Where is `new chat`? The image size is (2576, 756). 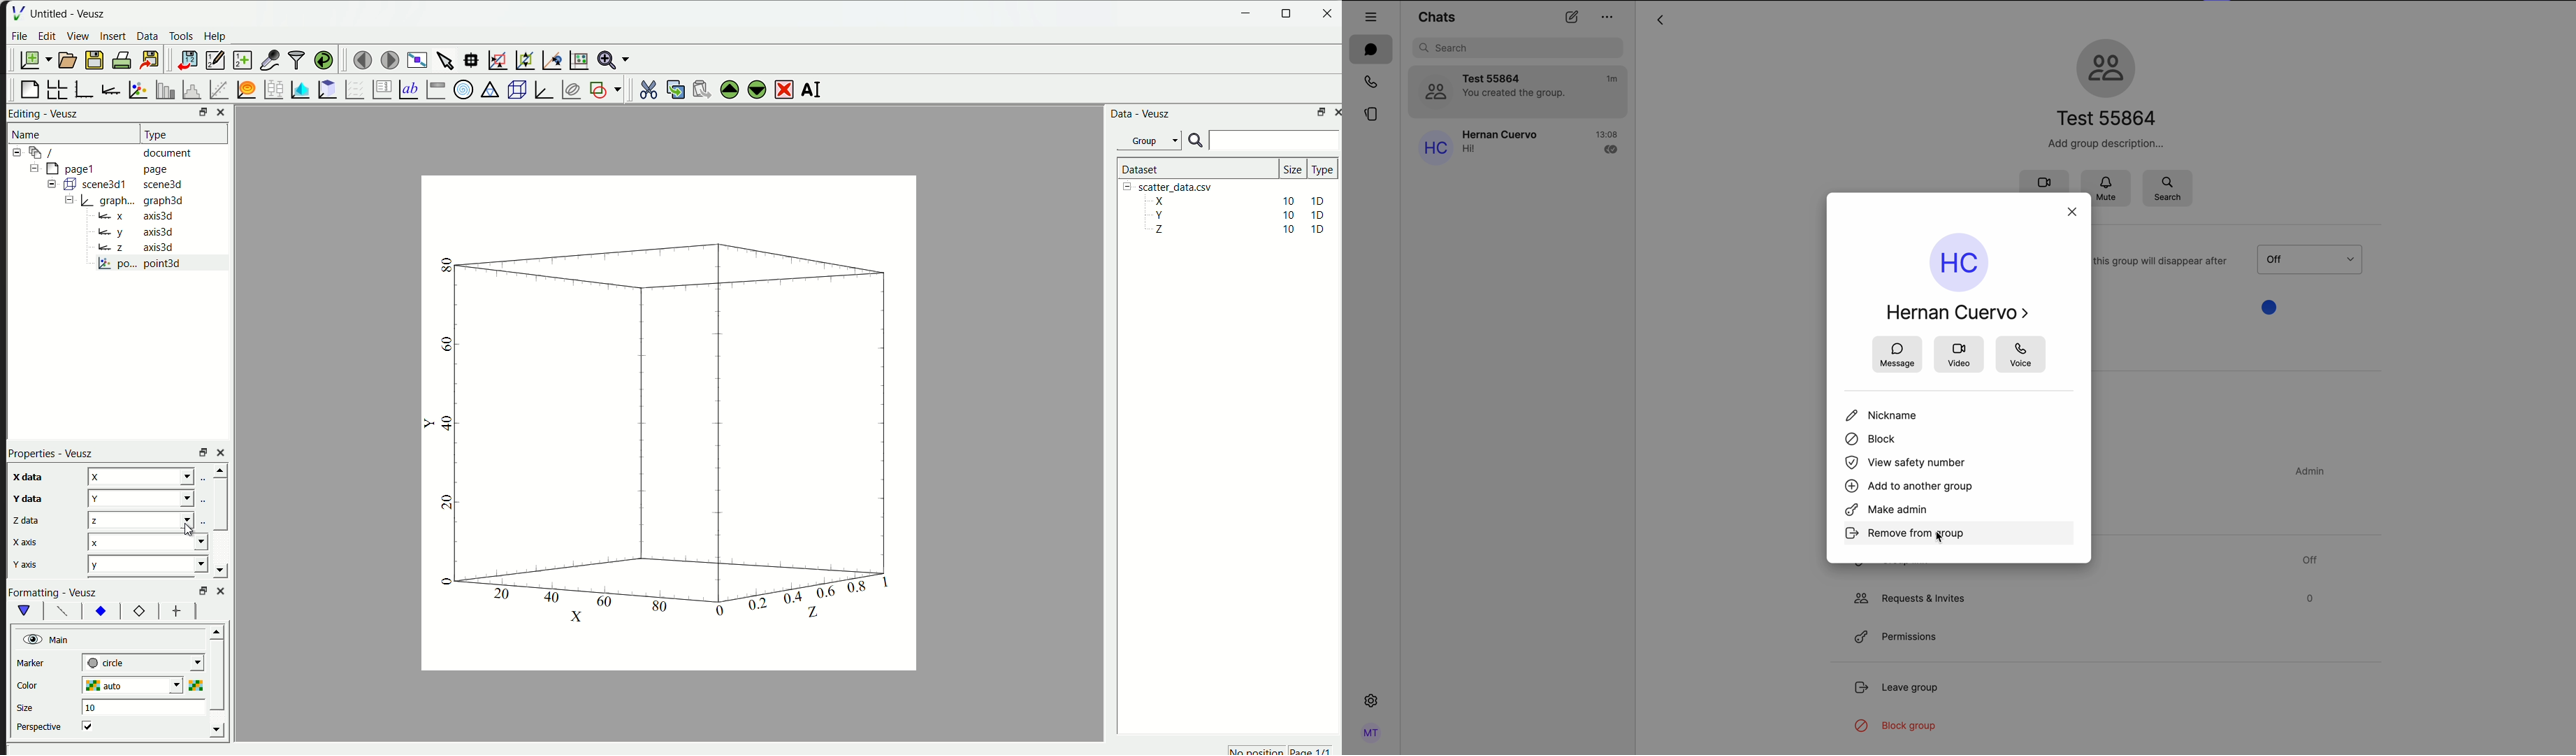 new chat is located at coordinates (1571, 18).